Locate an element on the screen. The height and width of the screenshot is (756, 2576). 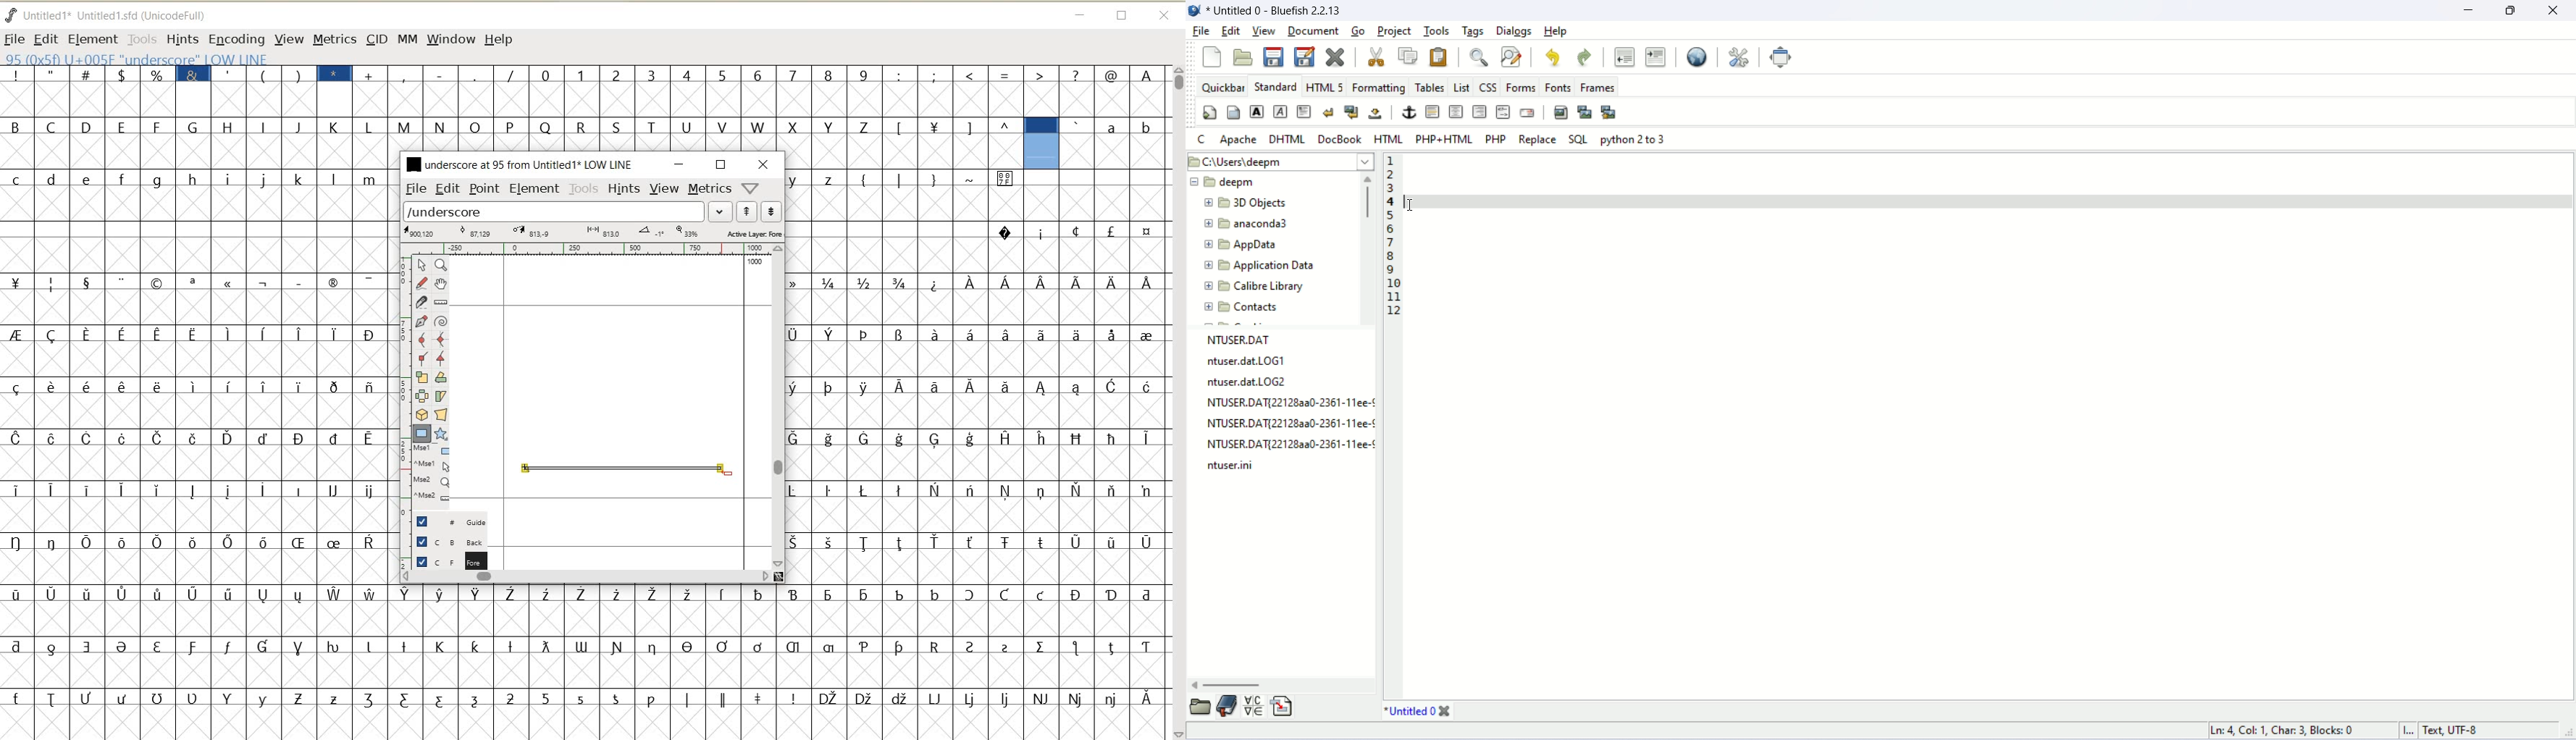
new file is located at coordinates (1209, 59).